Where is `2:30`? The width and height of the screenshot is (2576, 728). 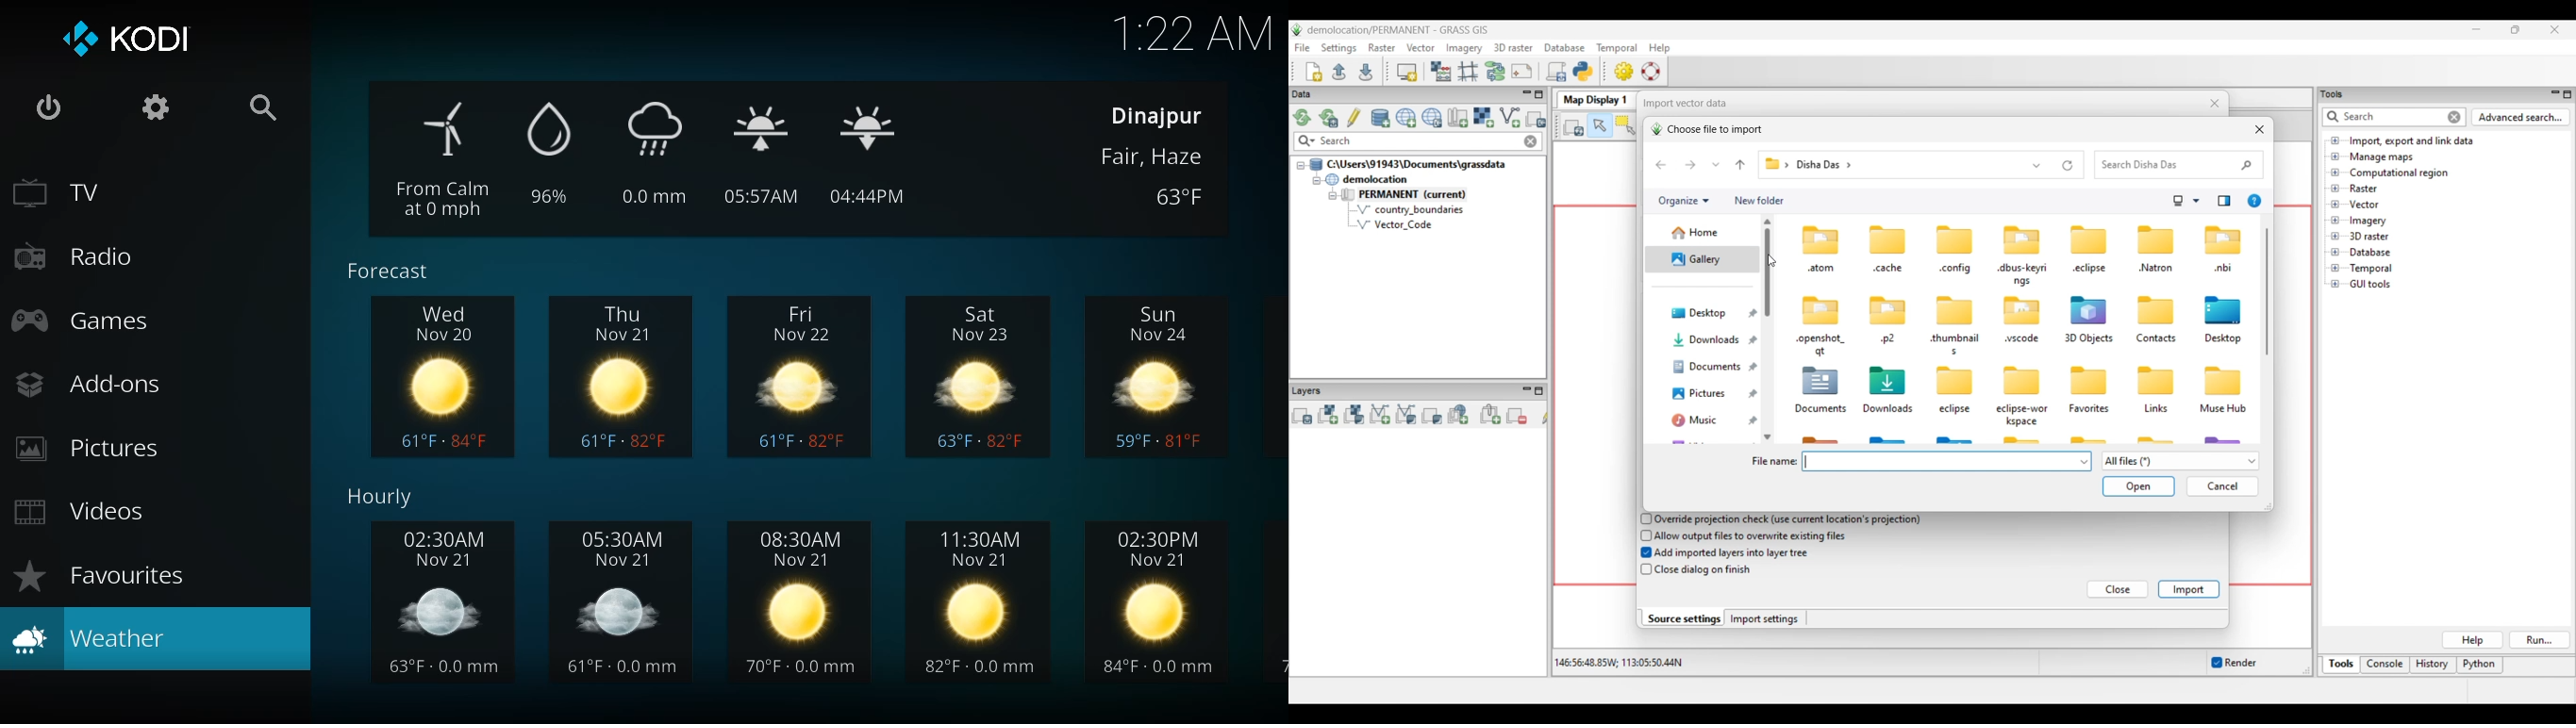
2:30 is located at coordinates (442, 604).